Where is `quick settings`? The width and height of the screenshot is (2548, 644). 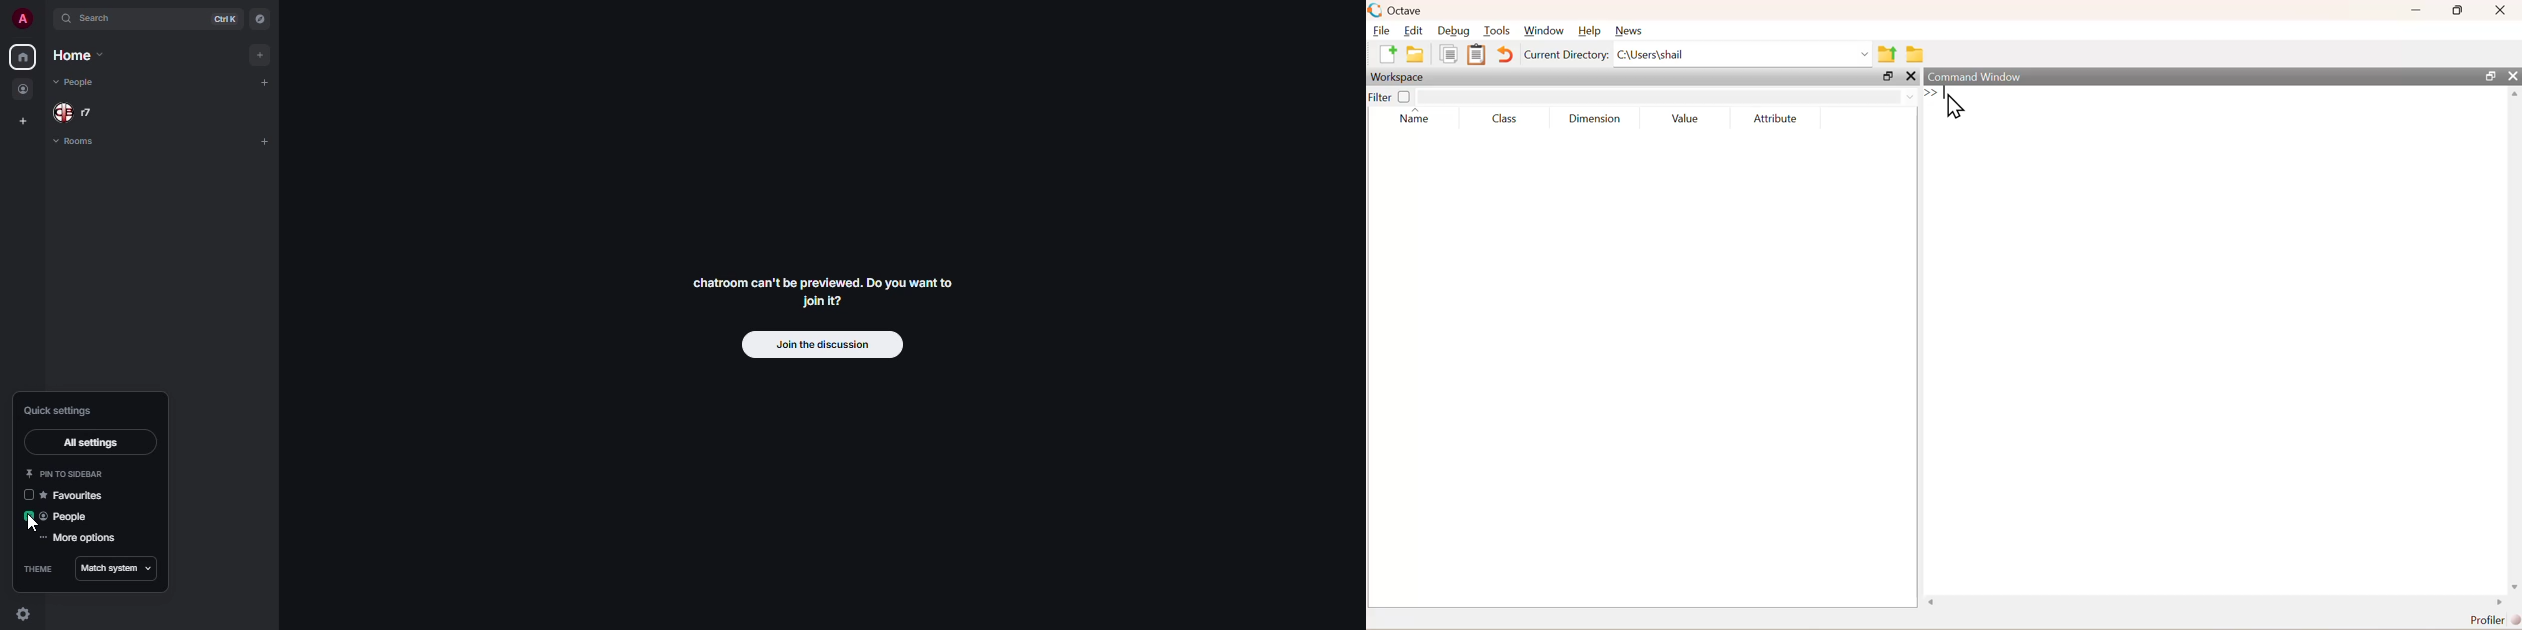
quick settings is located at coordinates (58, 409).